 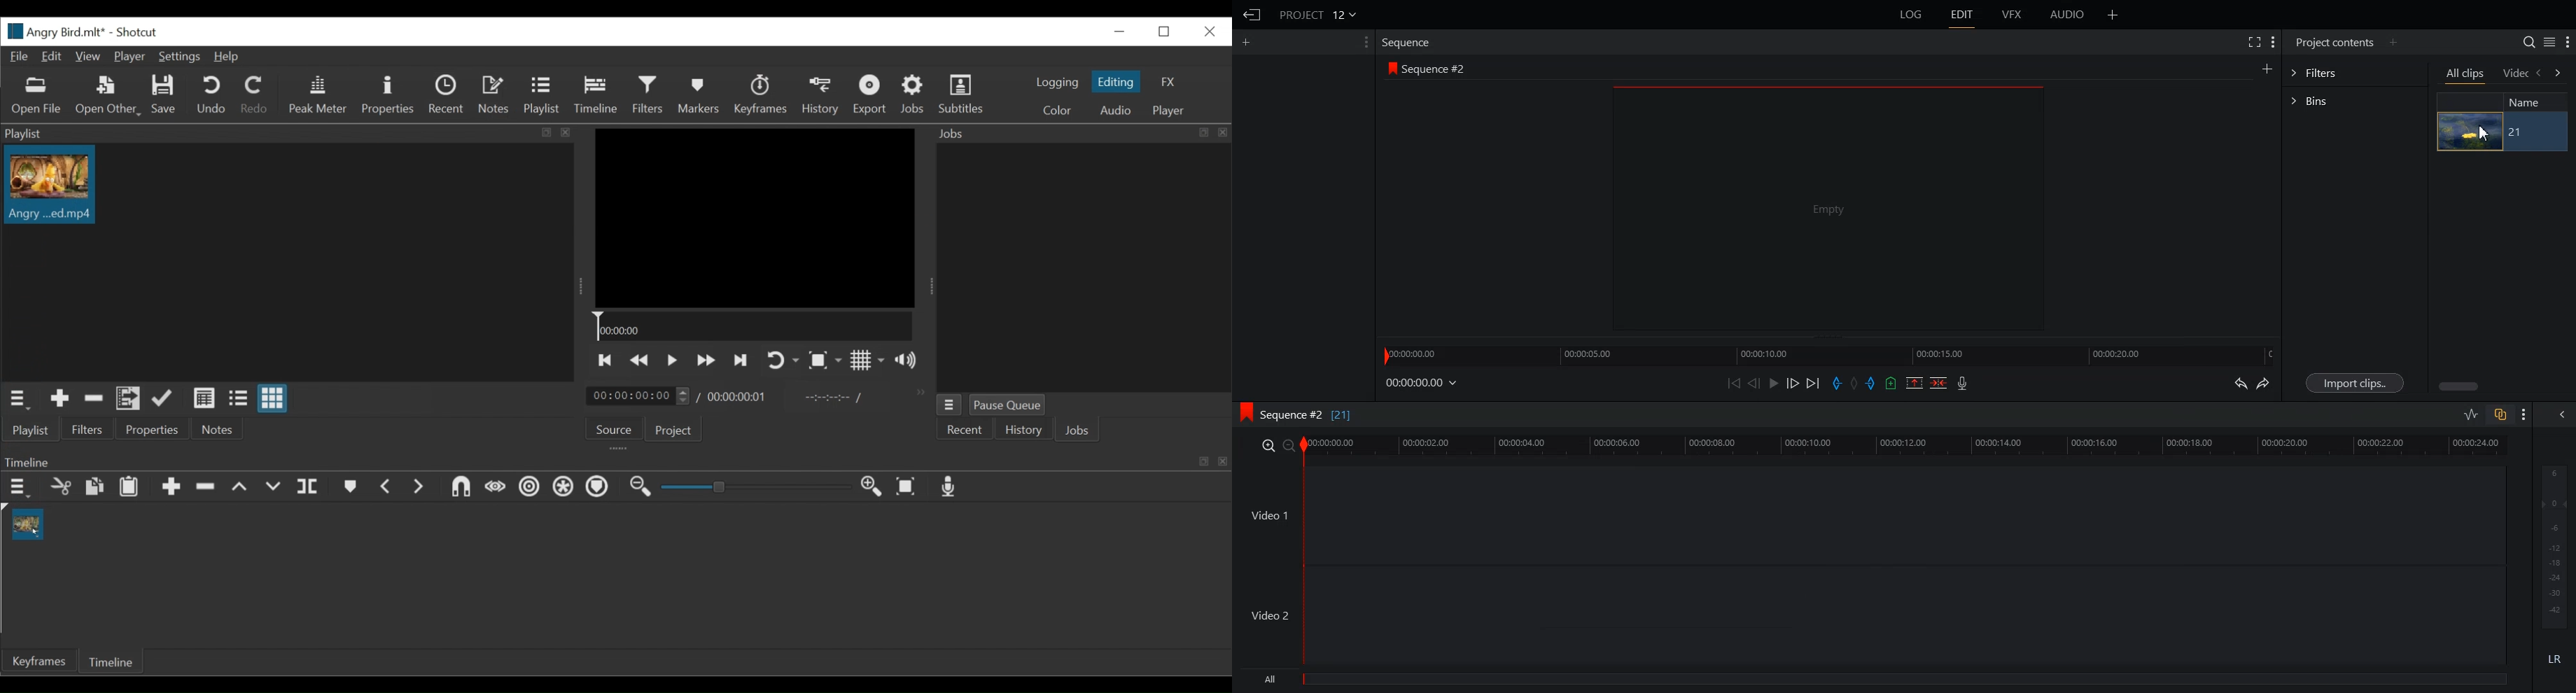 I want to click on Toggle Auto track Sync, so click(x=2499, y=414).